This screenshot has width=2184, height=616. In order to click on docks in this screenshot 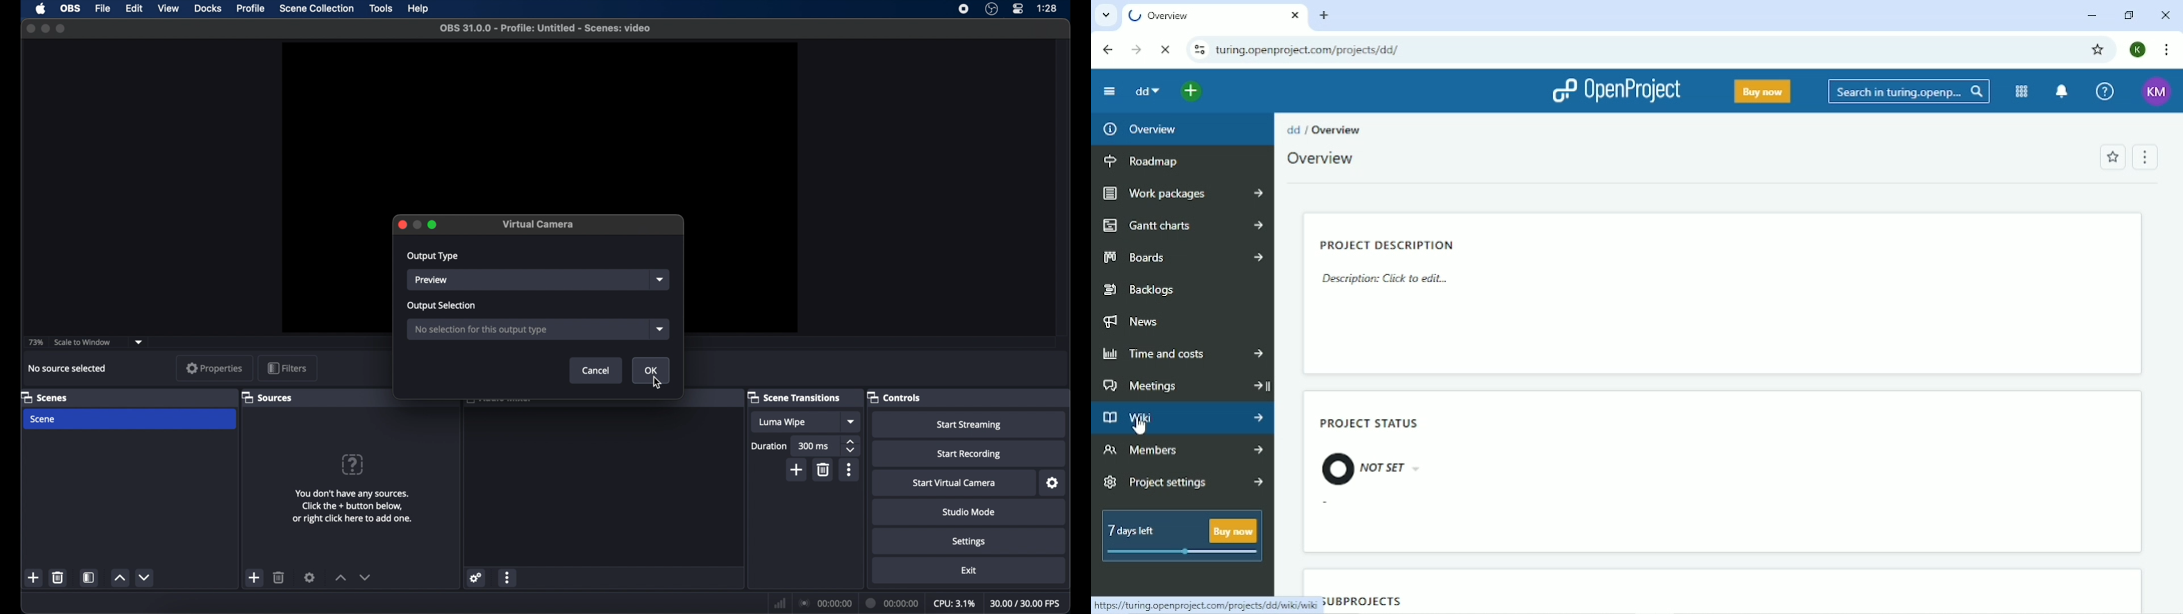, I will do `click(208, 9)`.